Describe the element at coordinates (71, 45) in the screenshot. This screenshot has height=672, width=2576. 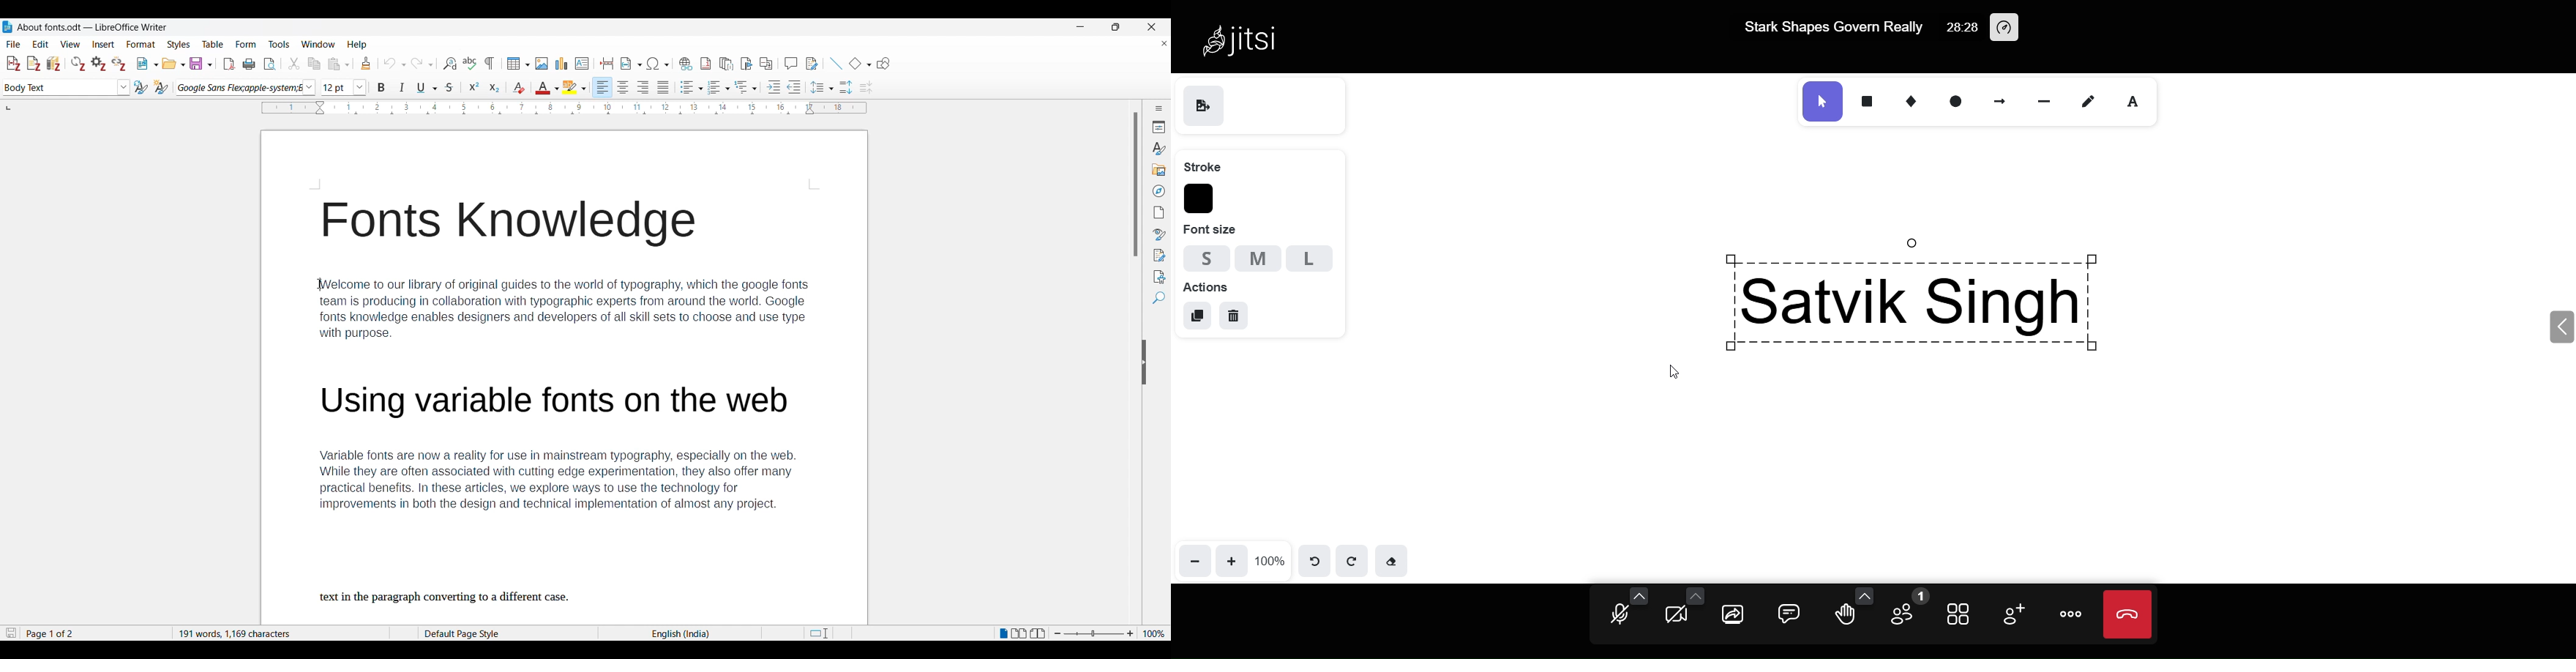
I see `View menu` at that location.